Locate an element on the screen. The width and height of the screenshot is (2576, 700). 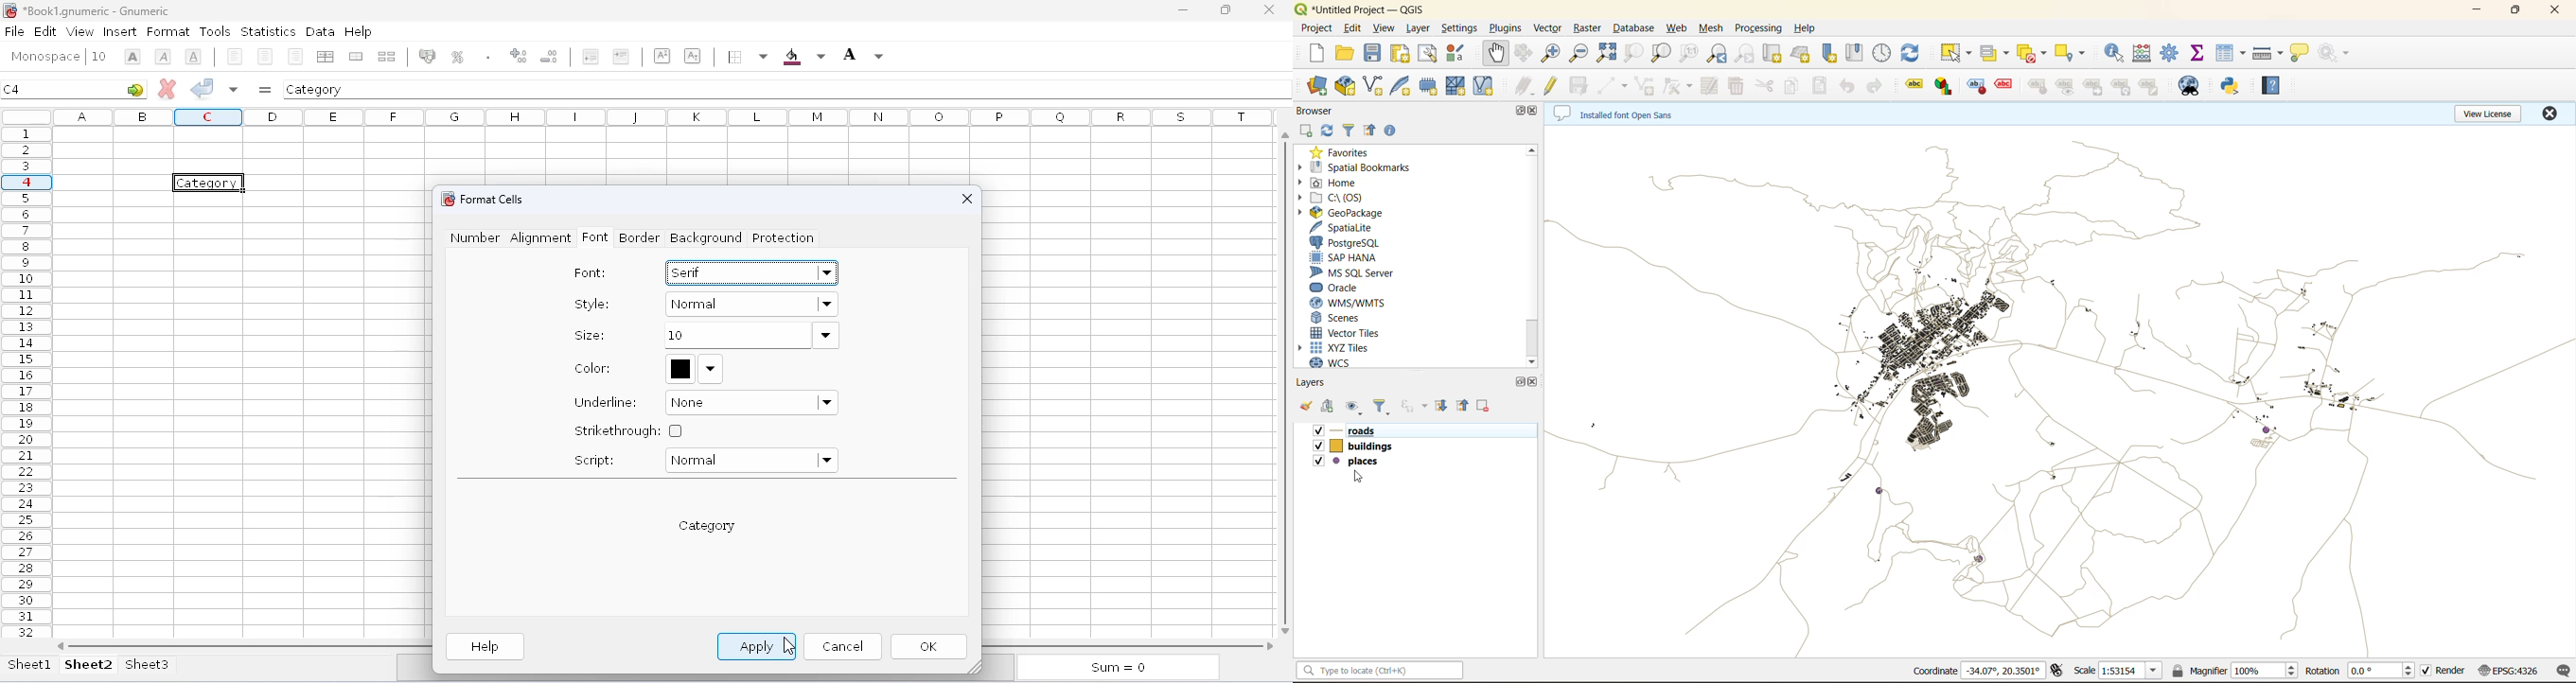
toggle extents is located at coordinates (2056, 672).